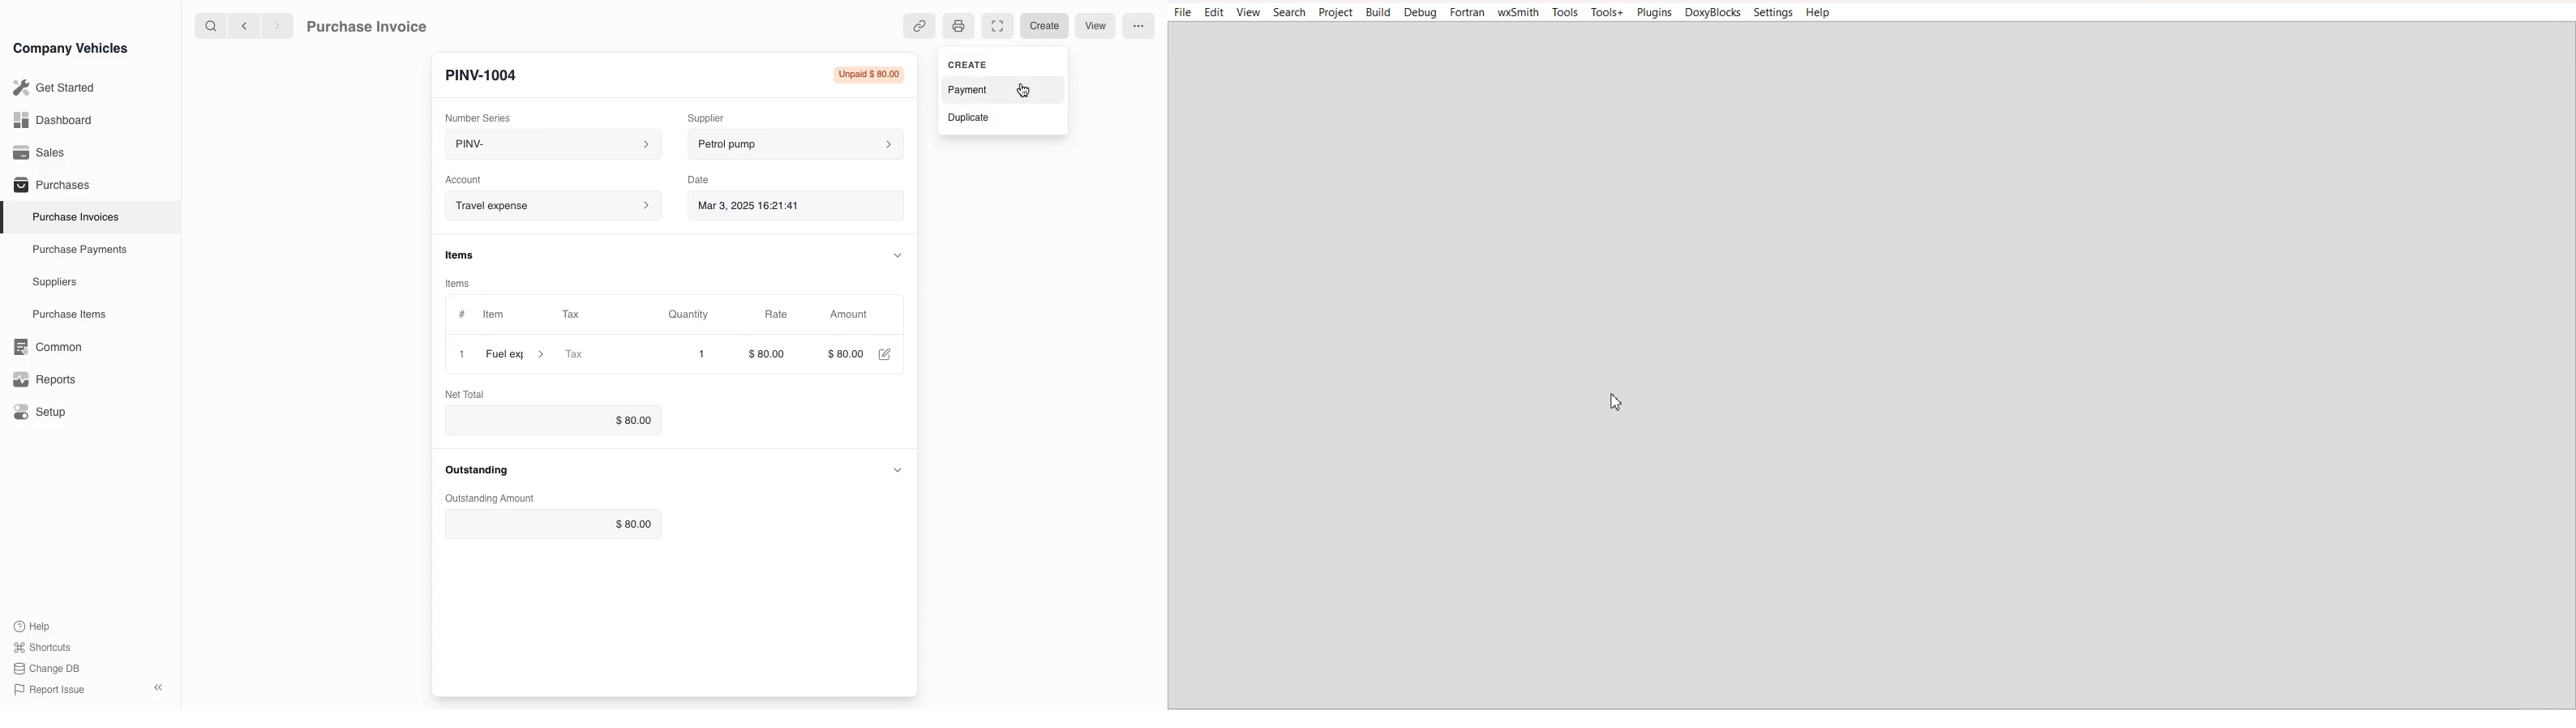  Describe the element at coordinates (1095, 27) in the screenshot. I see `view` at that location.